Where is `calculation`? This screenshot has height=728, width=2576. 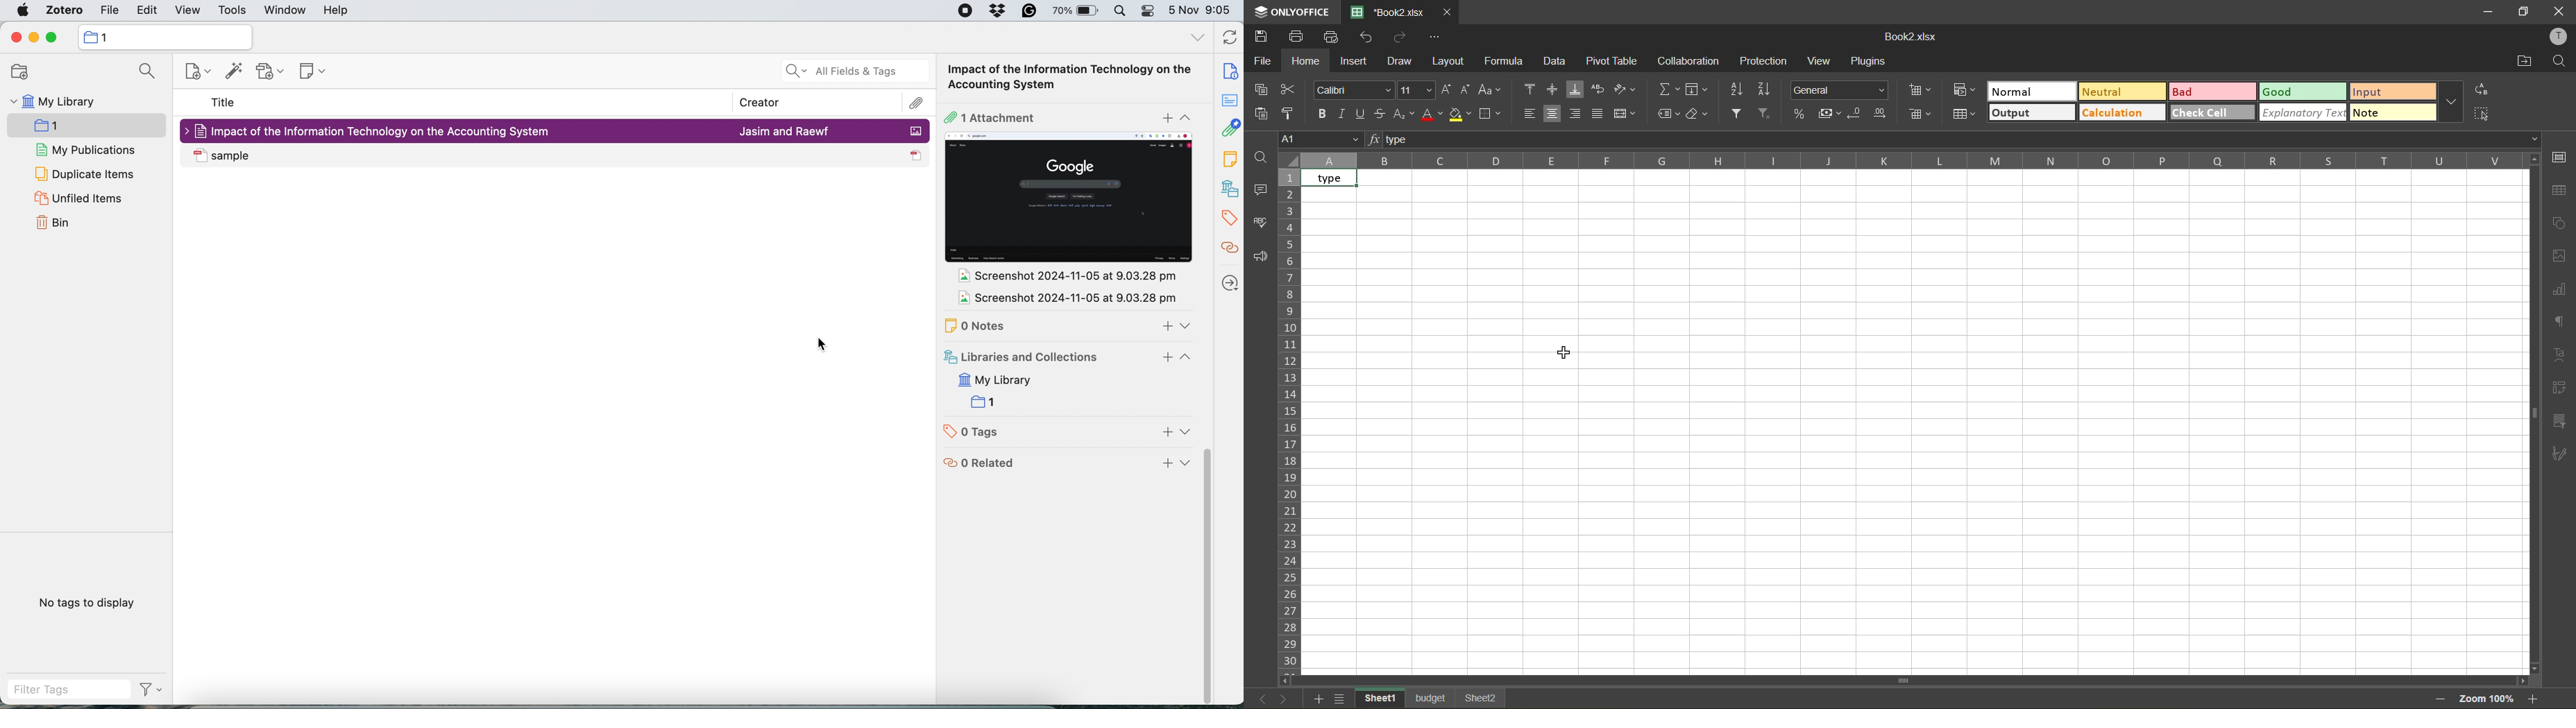
calculation is located at coordinates (2121, 114).